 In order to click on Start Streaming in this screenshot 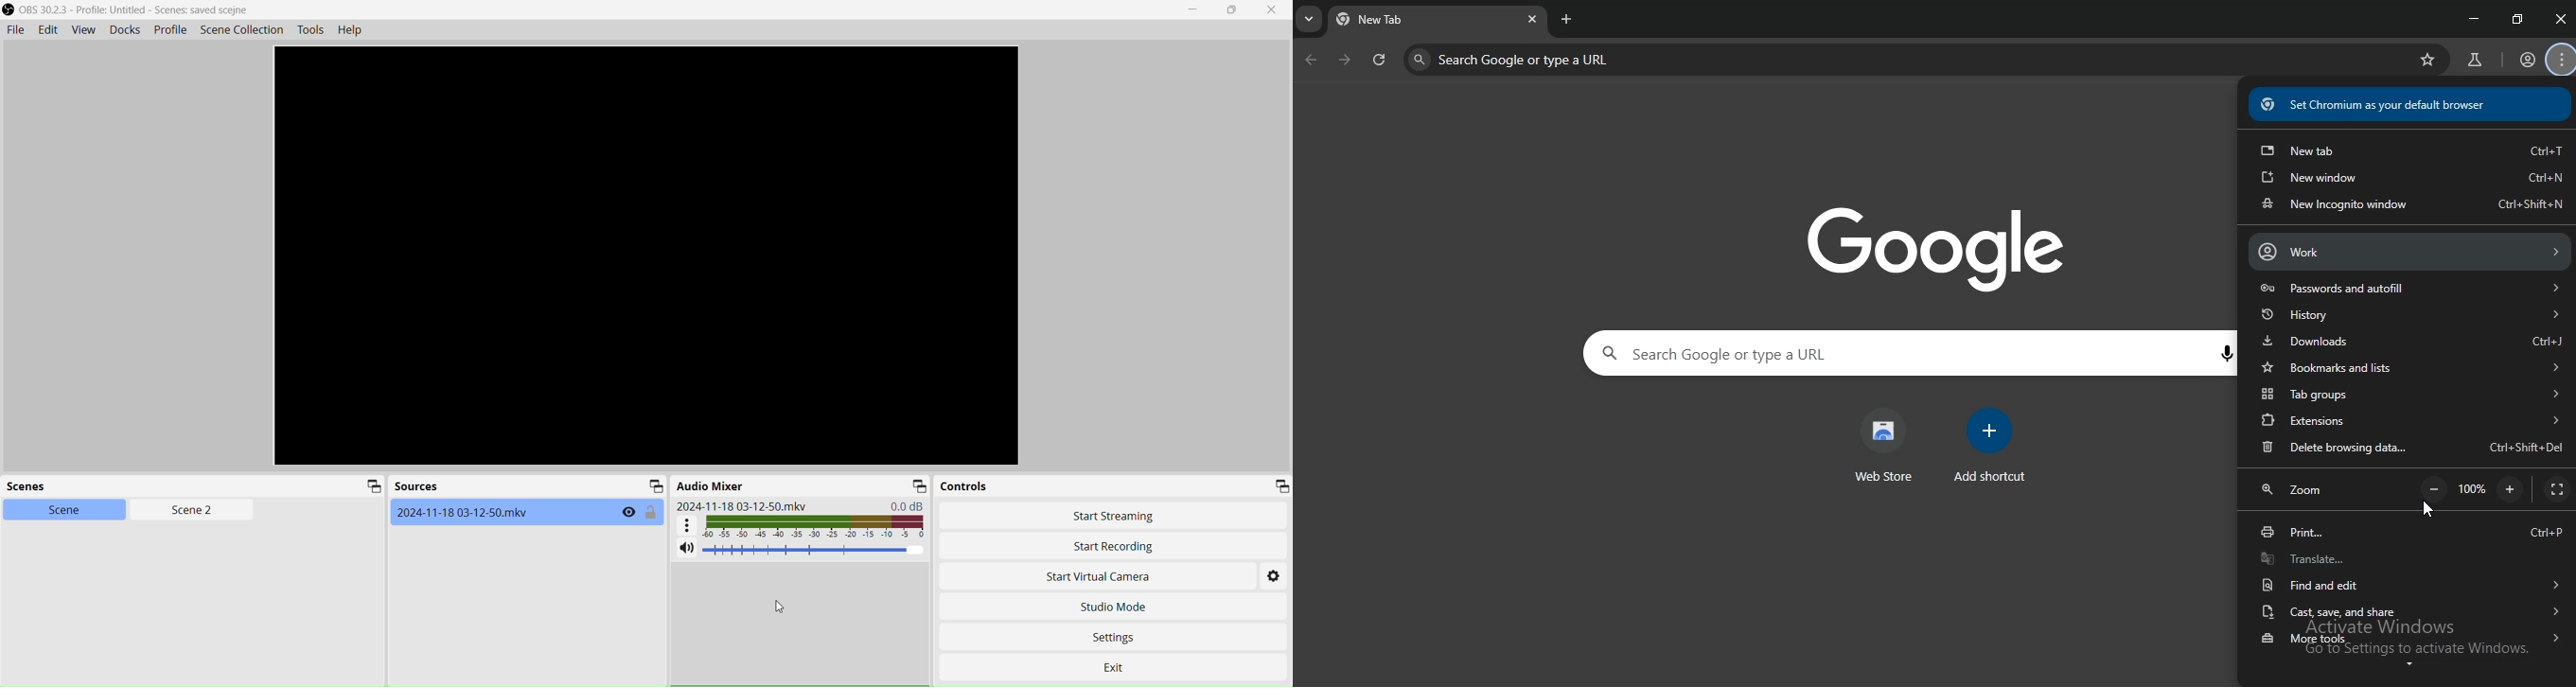, I will do `click(1117, 516)`.